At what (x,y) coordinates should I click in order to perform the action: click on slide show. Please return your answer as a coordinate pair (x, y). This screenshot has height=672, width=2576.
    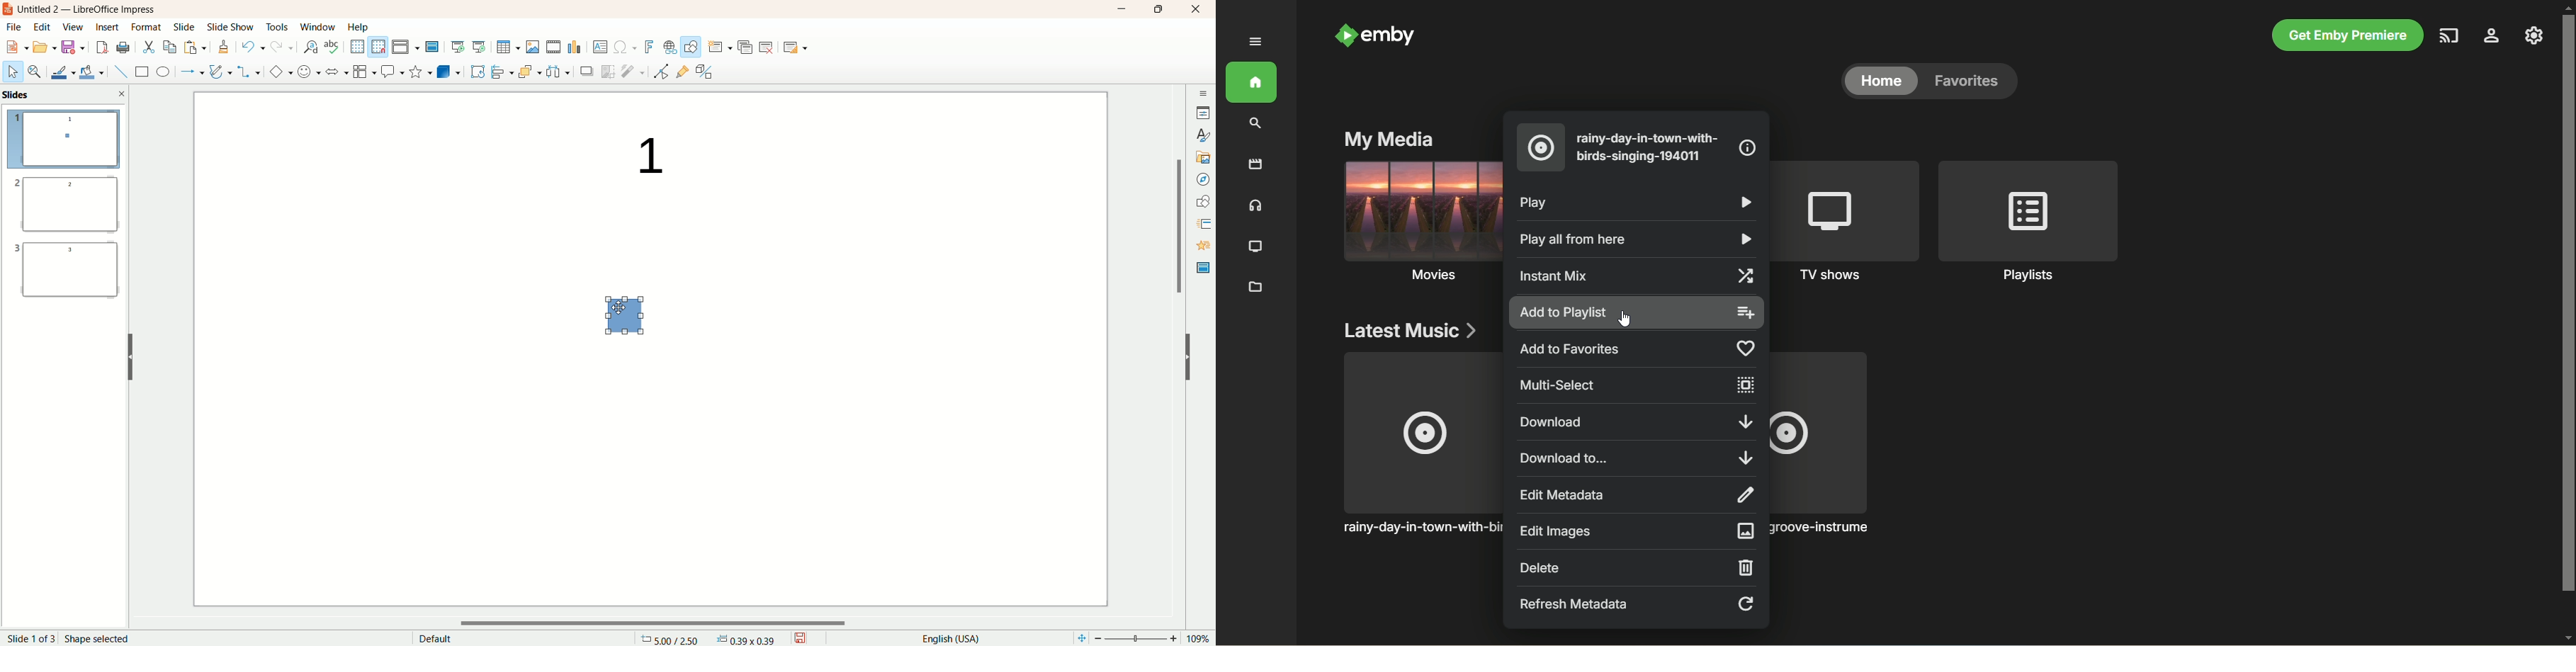
    Looking at the image, I should click on (232, 27).